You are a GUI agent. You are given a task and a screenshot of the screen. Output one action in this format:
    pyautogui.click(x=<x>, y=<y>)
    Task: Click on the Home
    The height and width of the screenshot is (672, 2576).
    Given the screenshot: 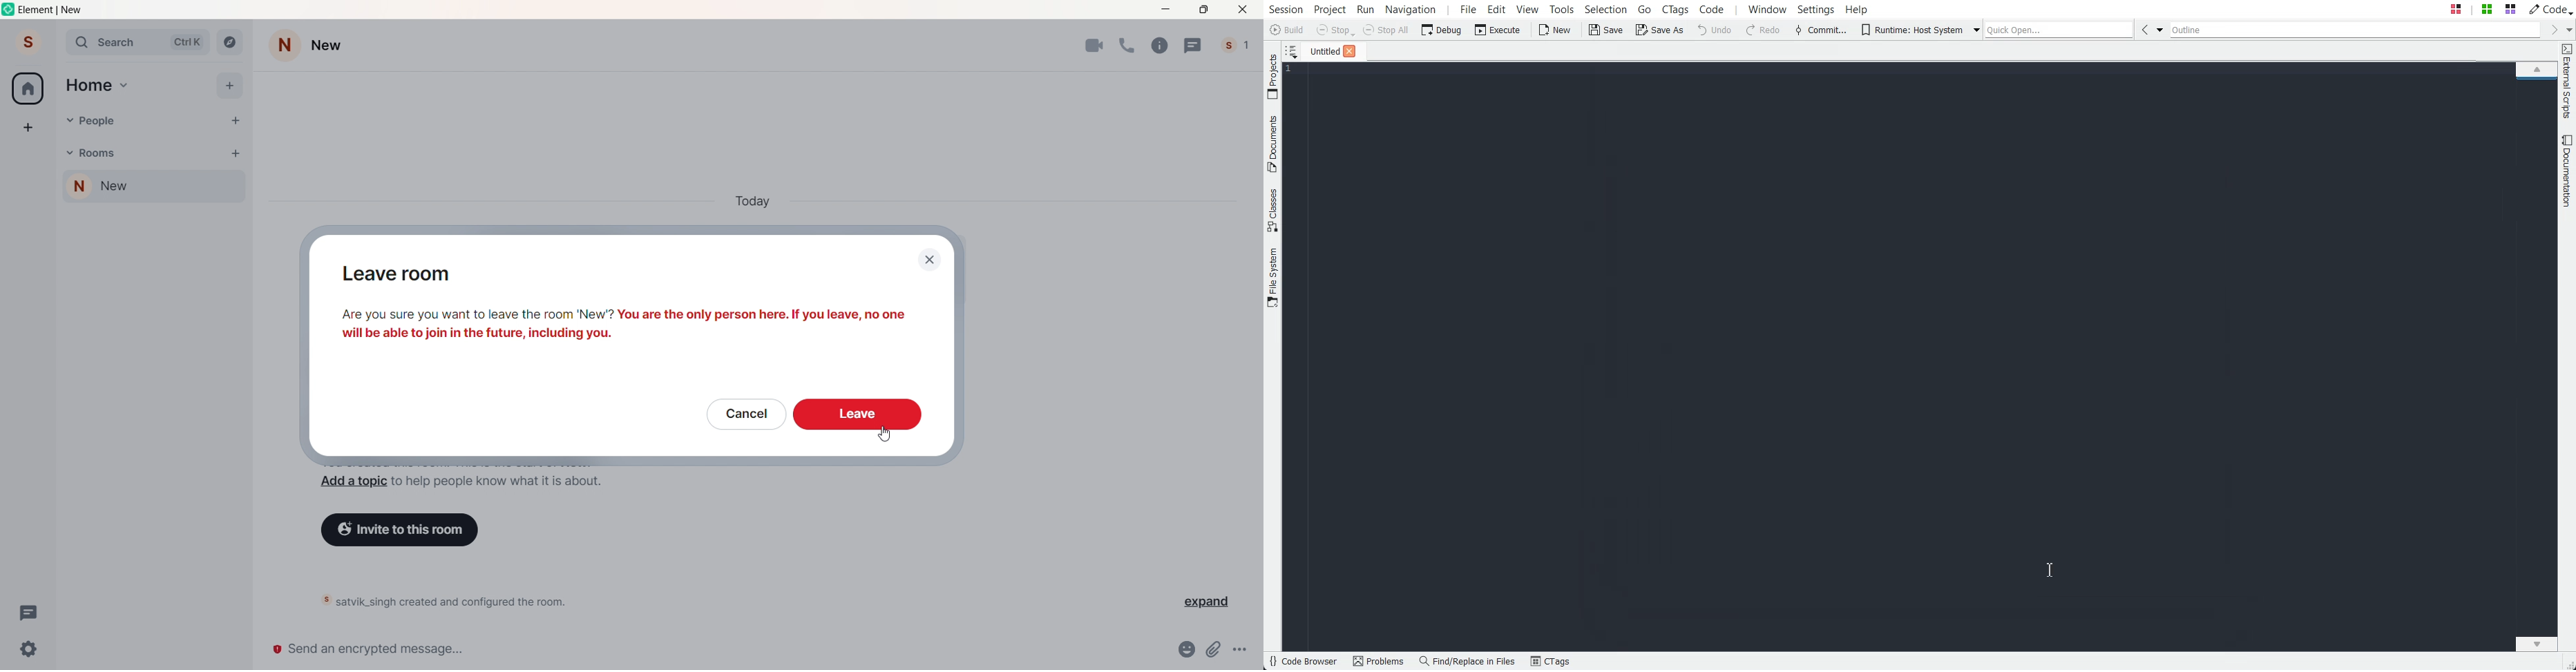 What is the action you would take?
    pyautogui.click(x=28, y=88)
    